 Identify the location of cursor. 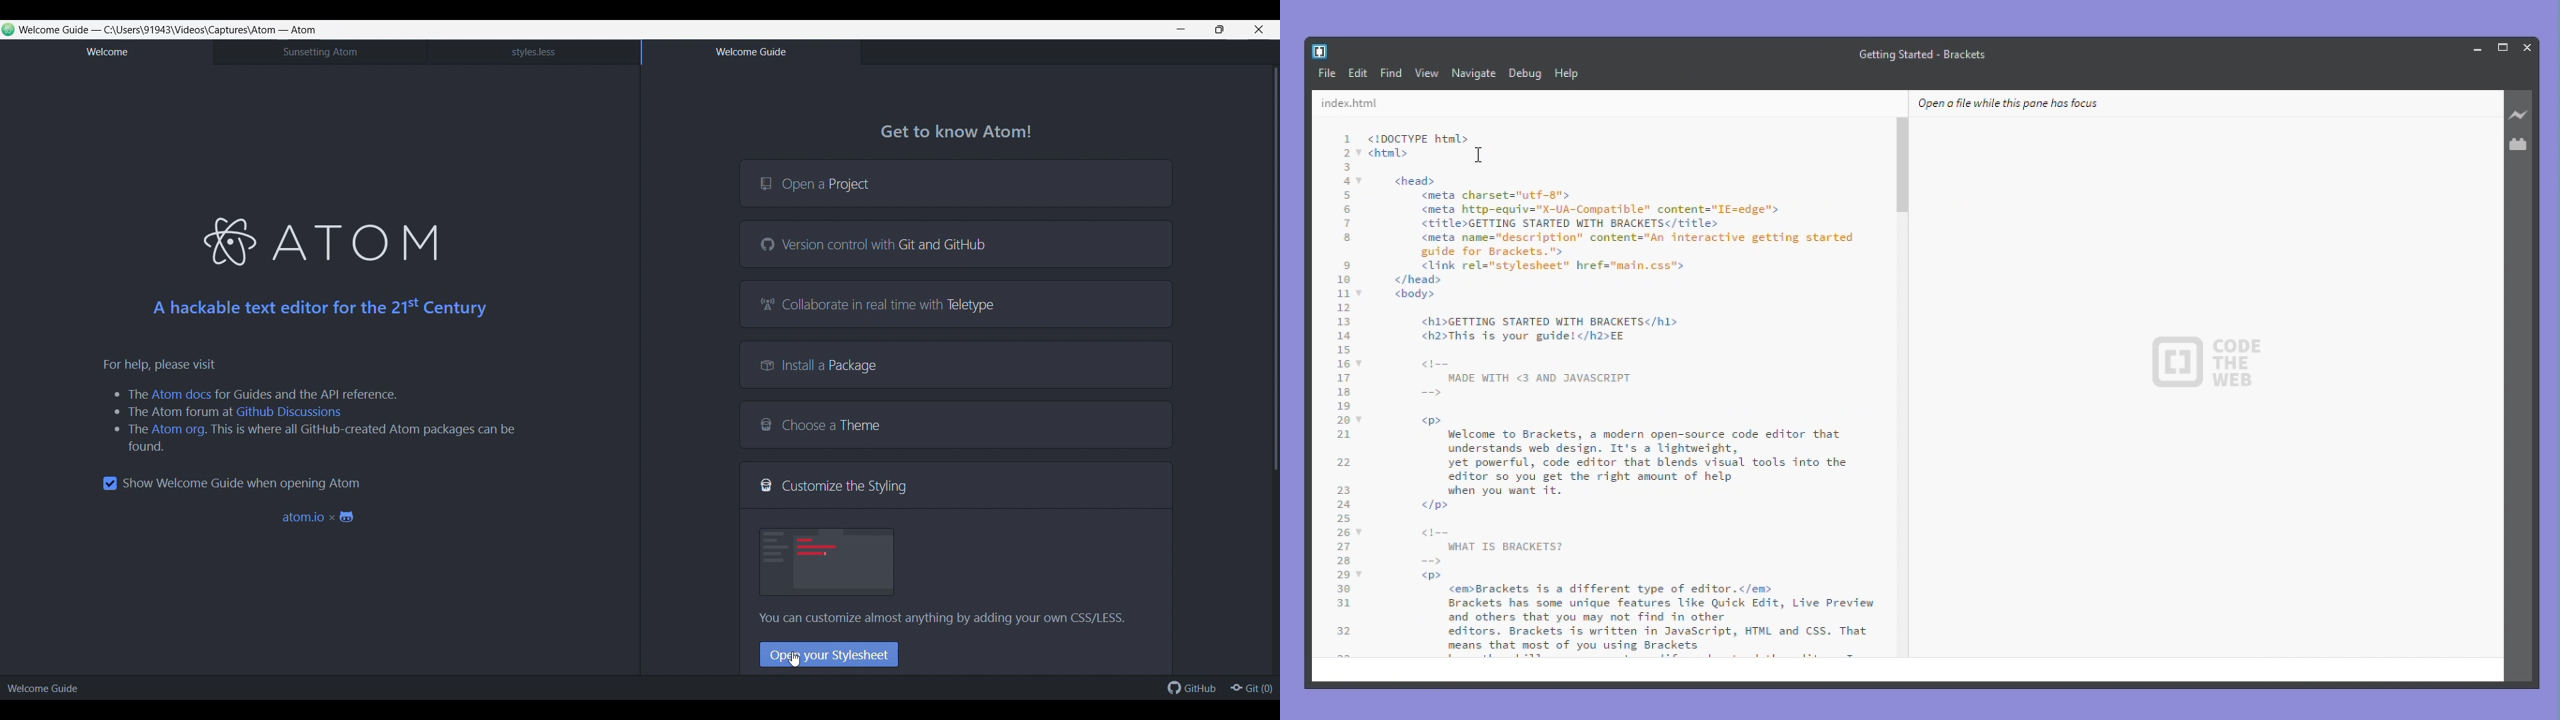
(1478, 156).